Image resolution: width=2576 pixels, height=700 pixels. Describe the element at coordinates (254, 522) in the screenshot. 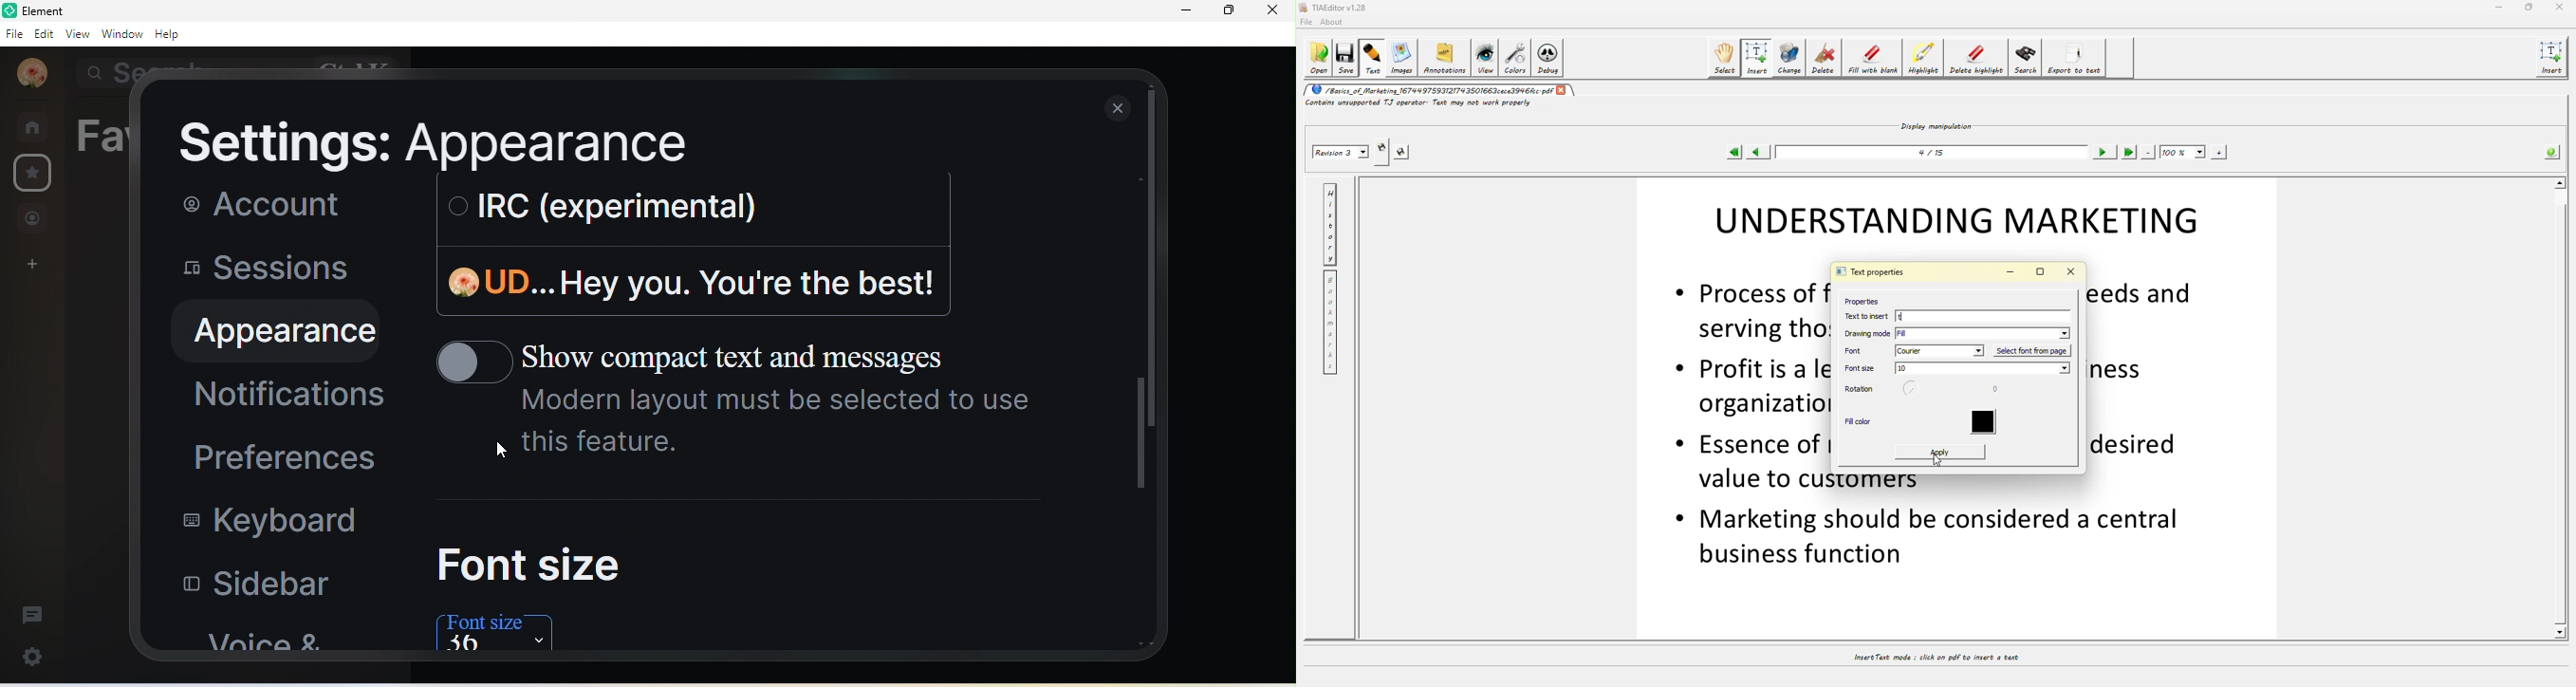

I see `keyboard` at that location.